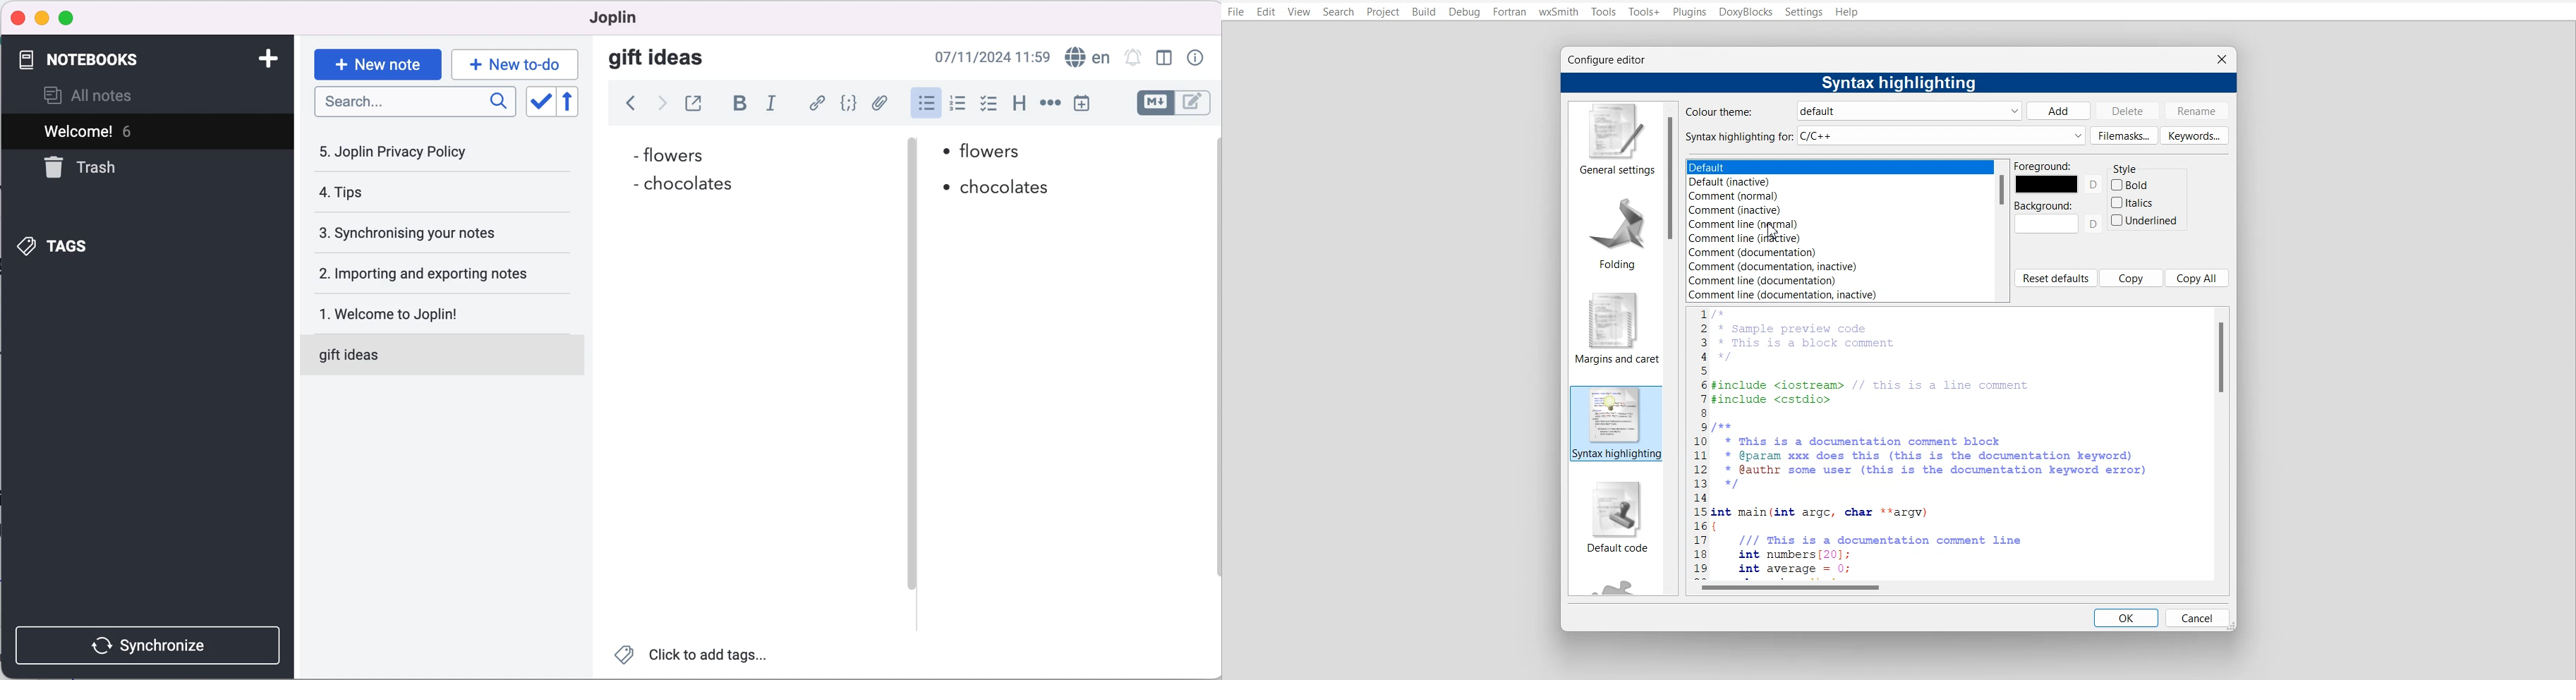  I want to click on joplin, so click(613, 17).